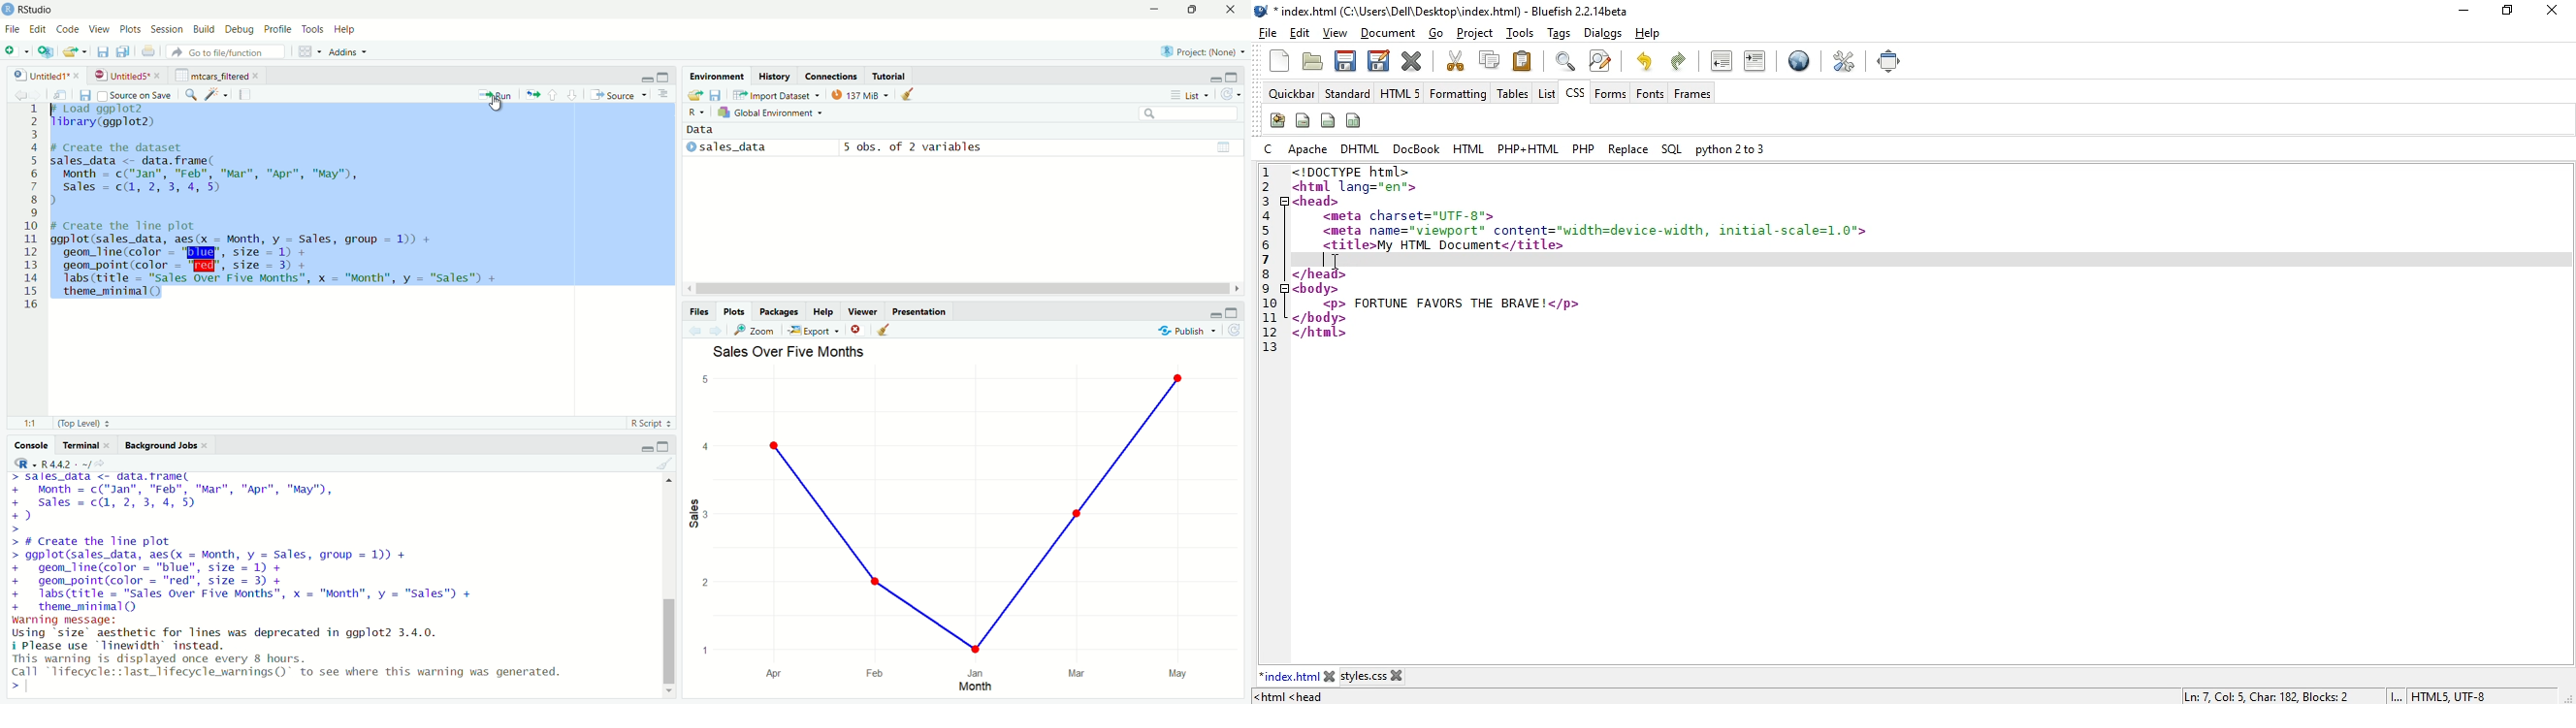 Image resolution: width=2576 pixels, height=728 pixels. Describe the element at coordinates (1418, 148) in the screenshot. I see `docbook` at that location.